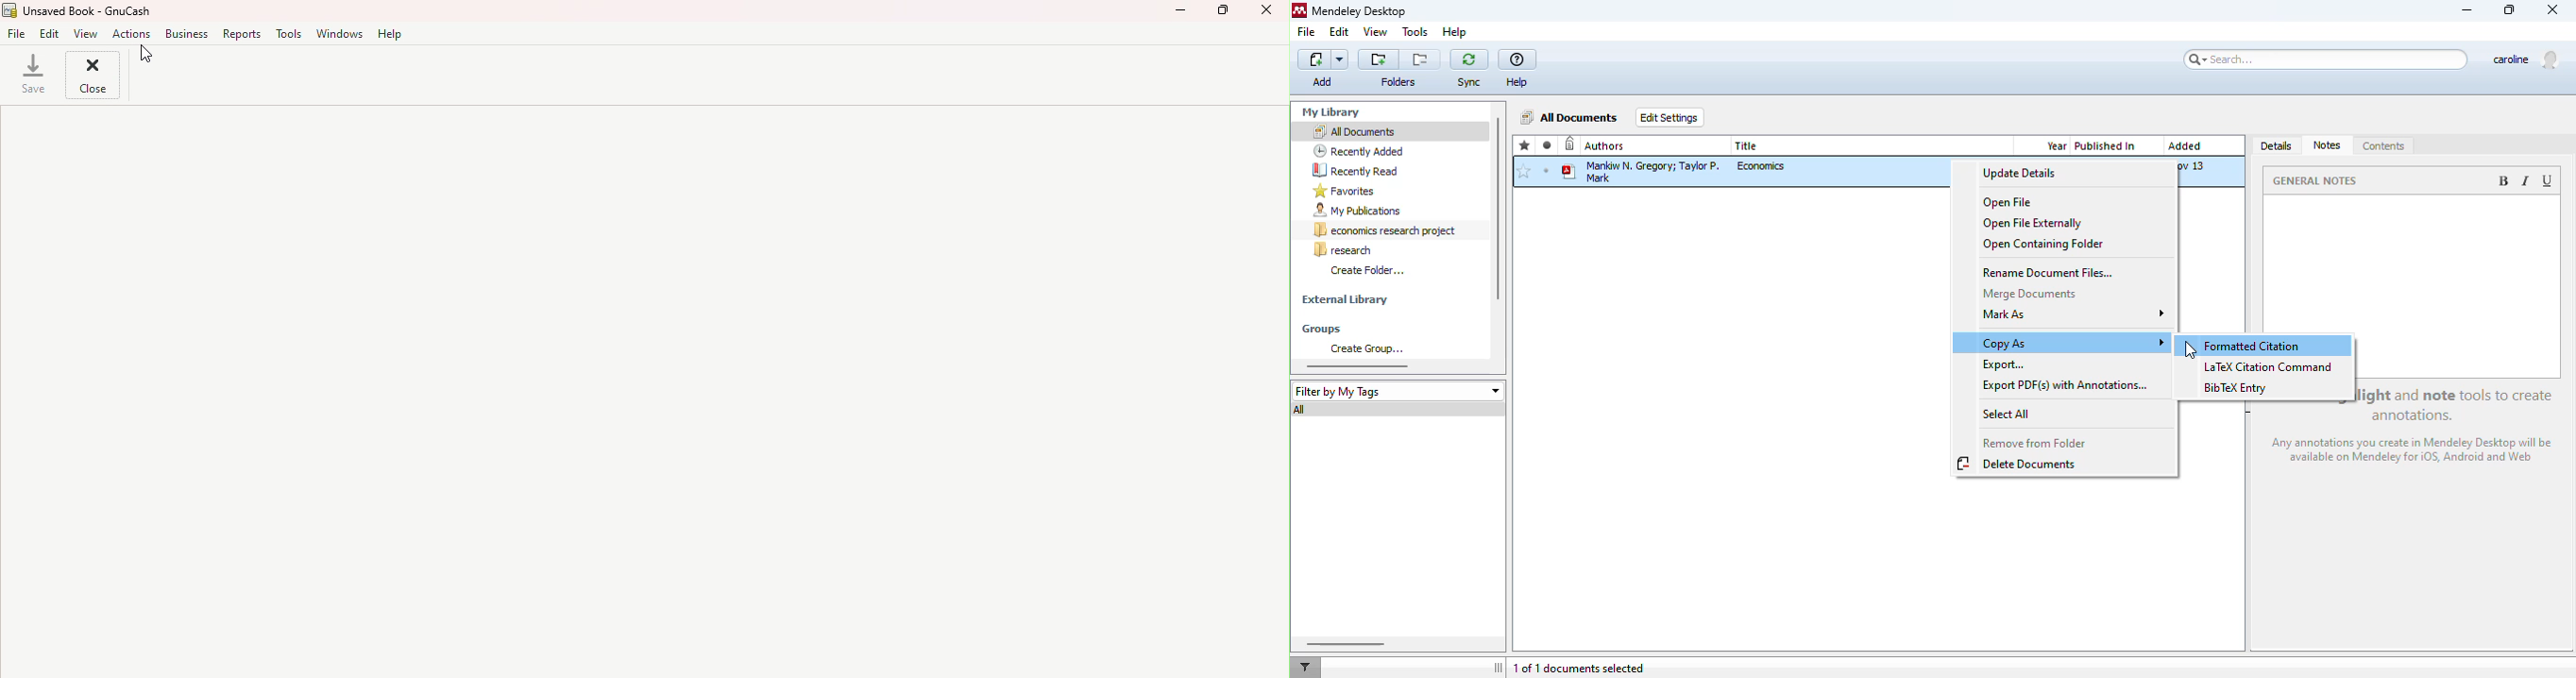  Describe the element at coordinates (1579, 669) in the screenshot. I see `1 of 1 documents selected` at that location.